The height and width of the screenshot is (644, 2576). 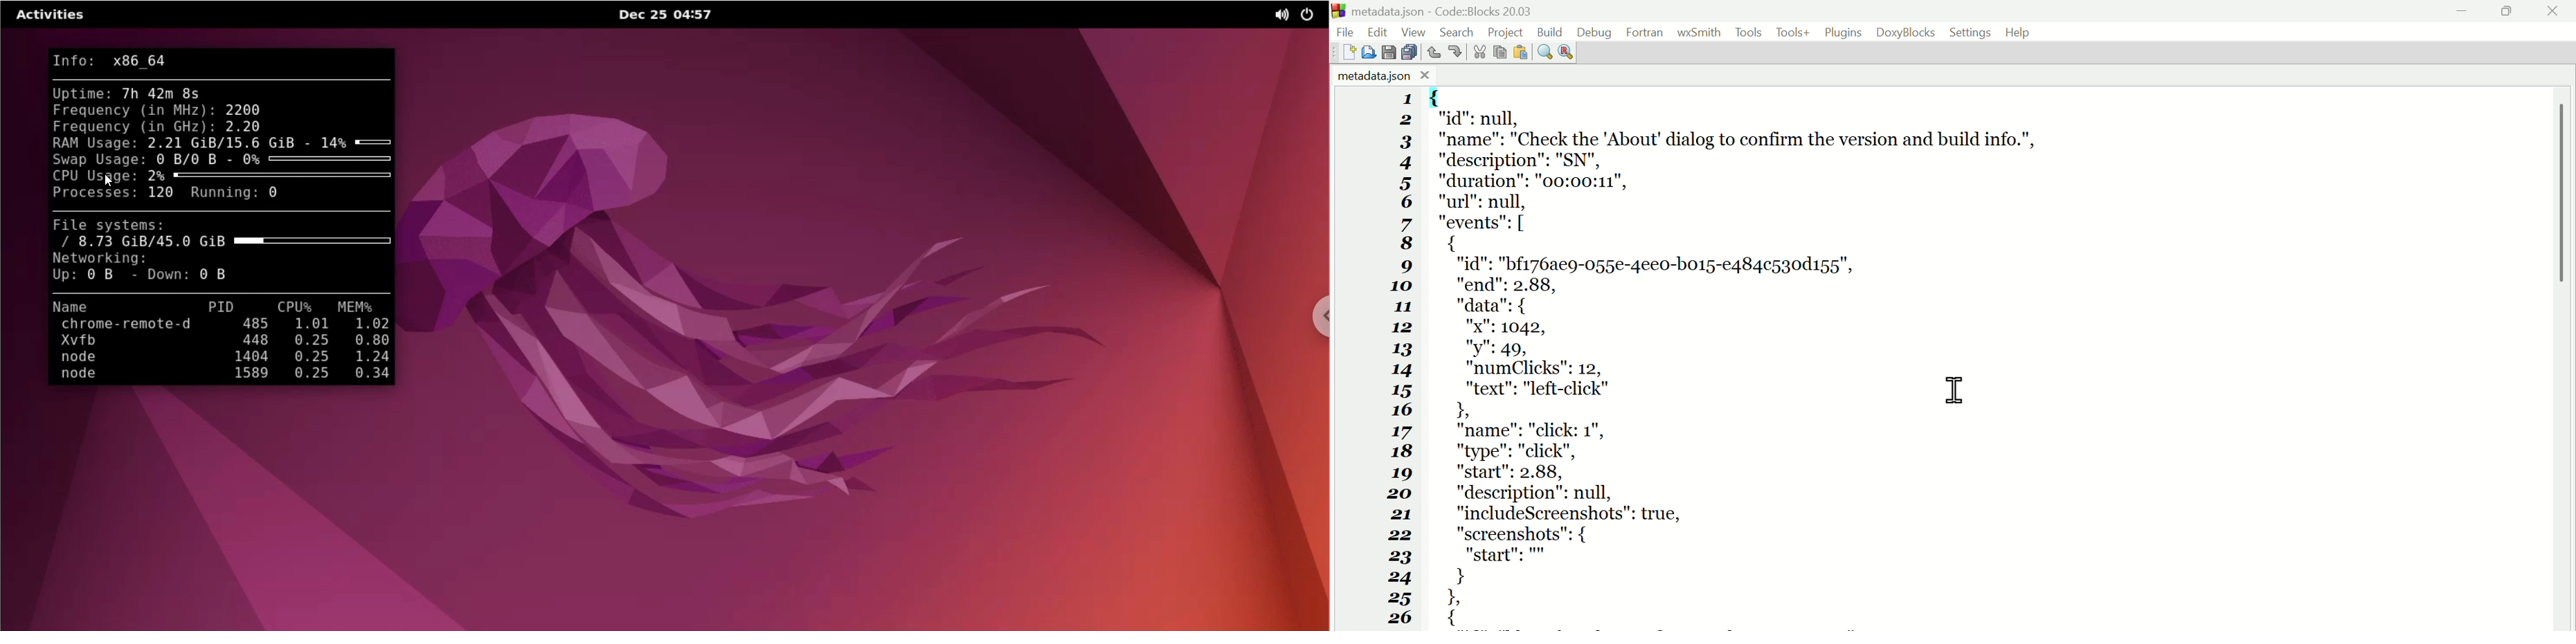 What do you see at coordinates (1749, 32) in the screenshot?
I see `Tools` at bounding box center [1749, 32].